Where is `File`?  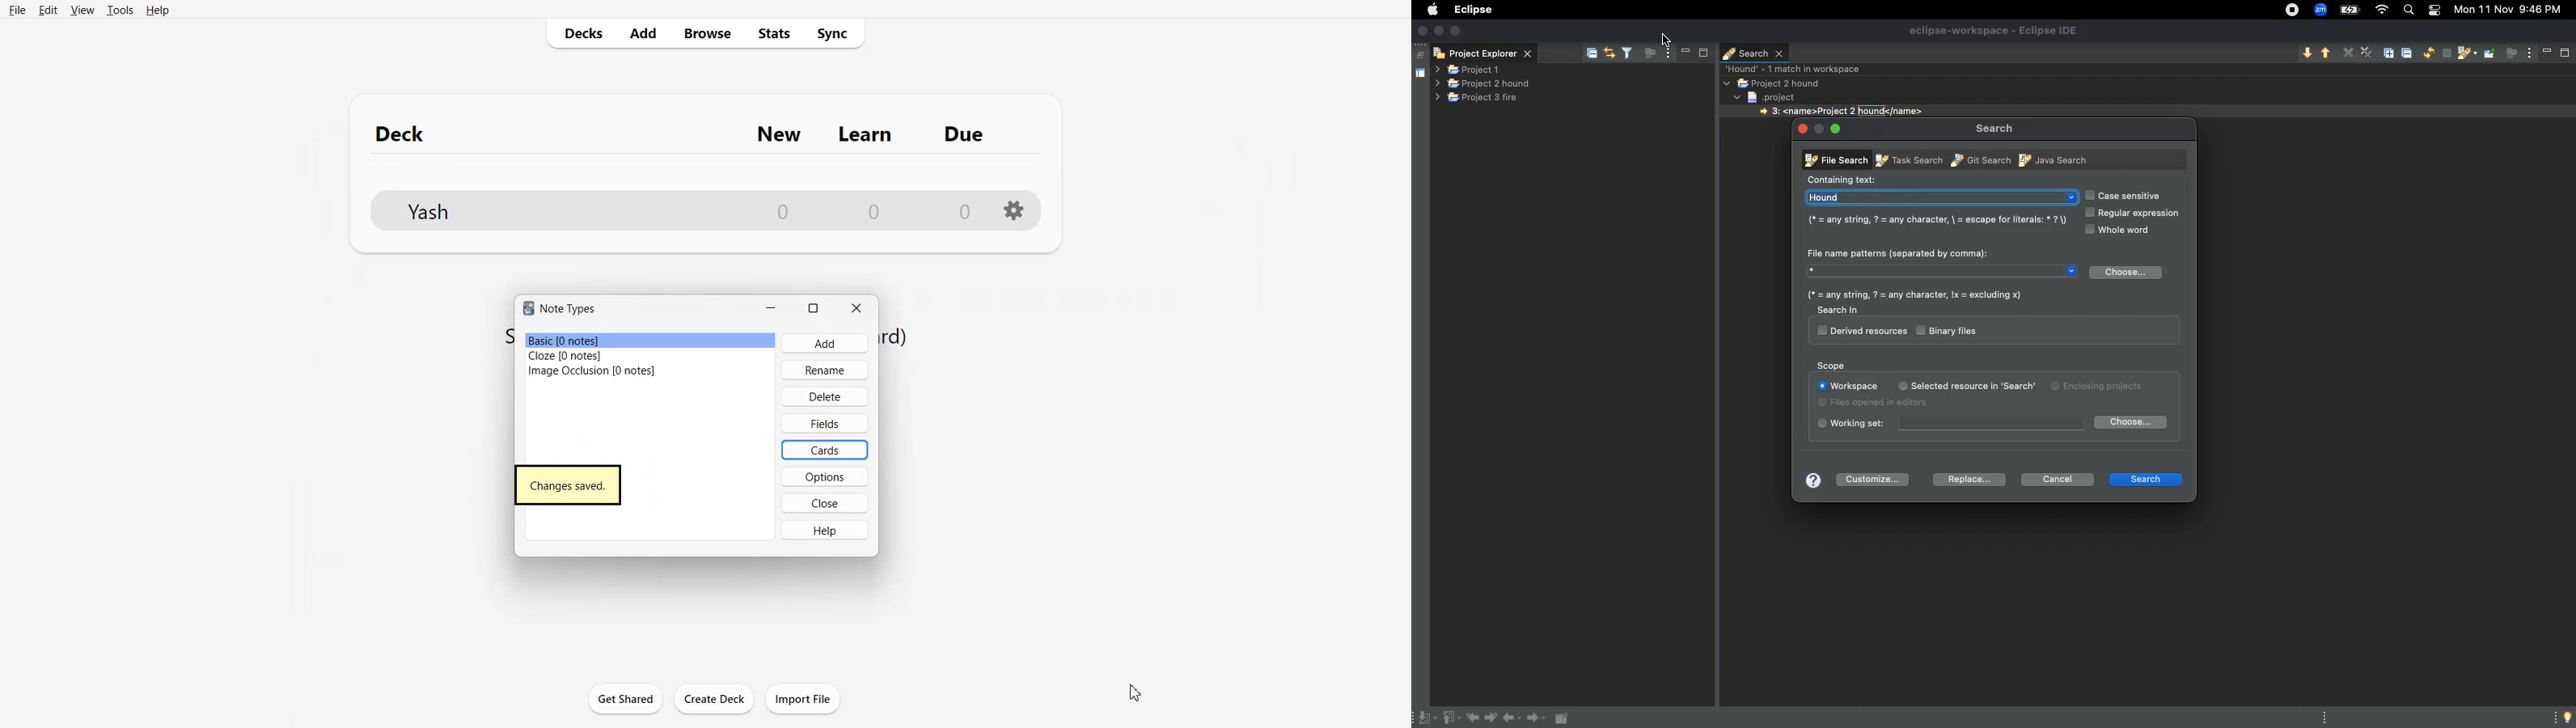 File is located at coordinates (679, 210).